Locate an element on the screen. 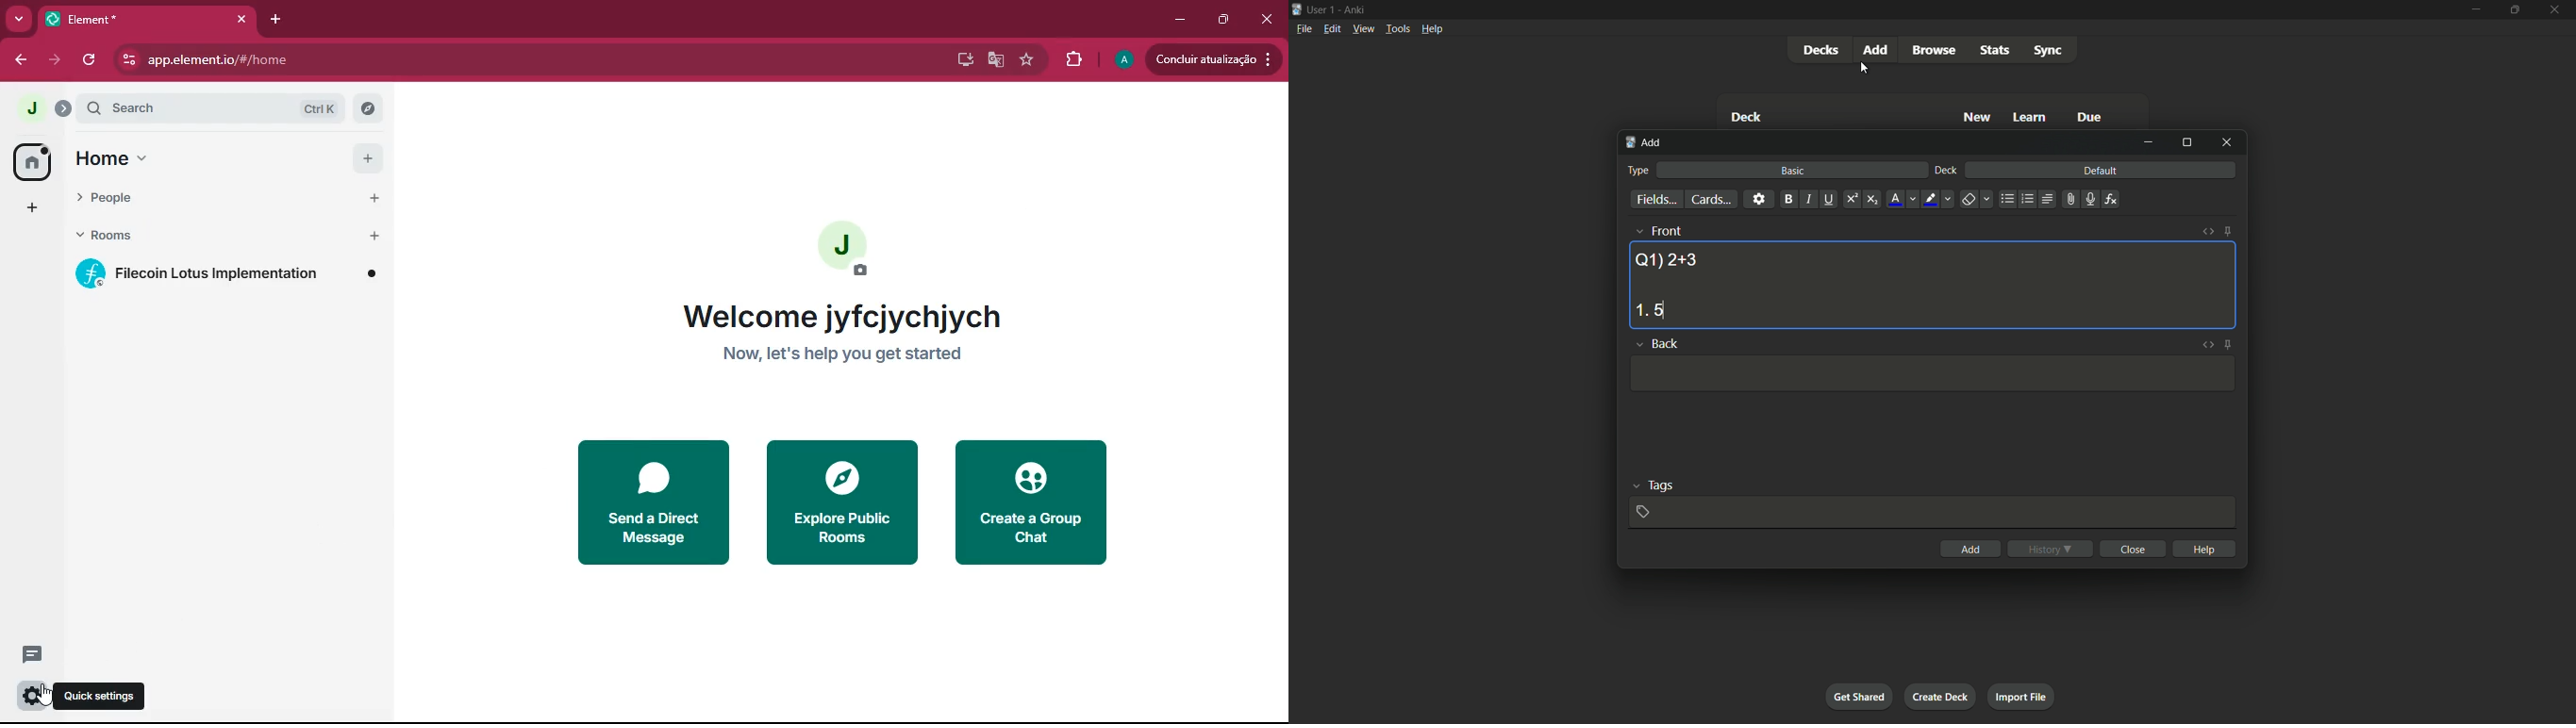  tools menu is located at coordinates (1397, 28).